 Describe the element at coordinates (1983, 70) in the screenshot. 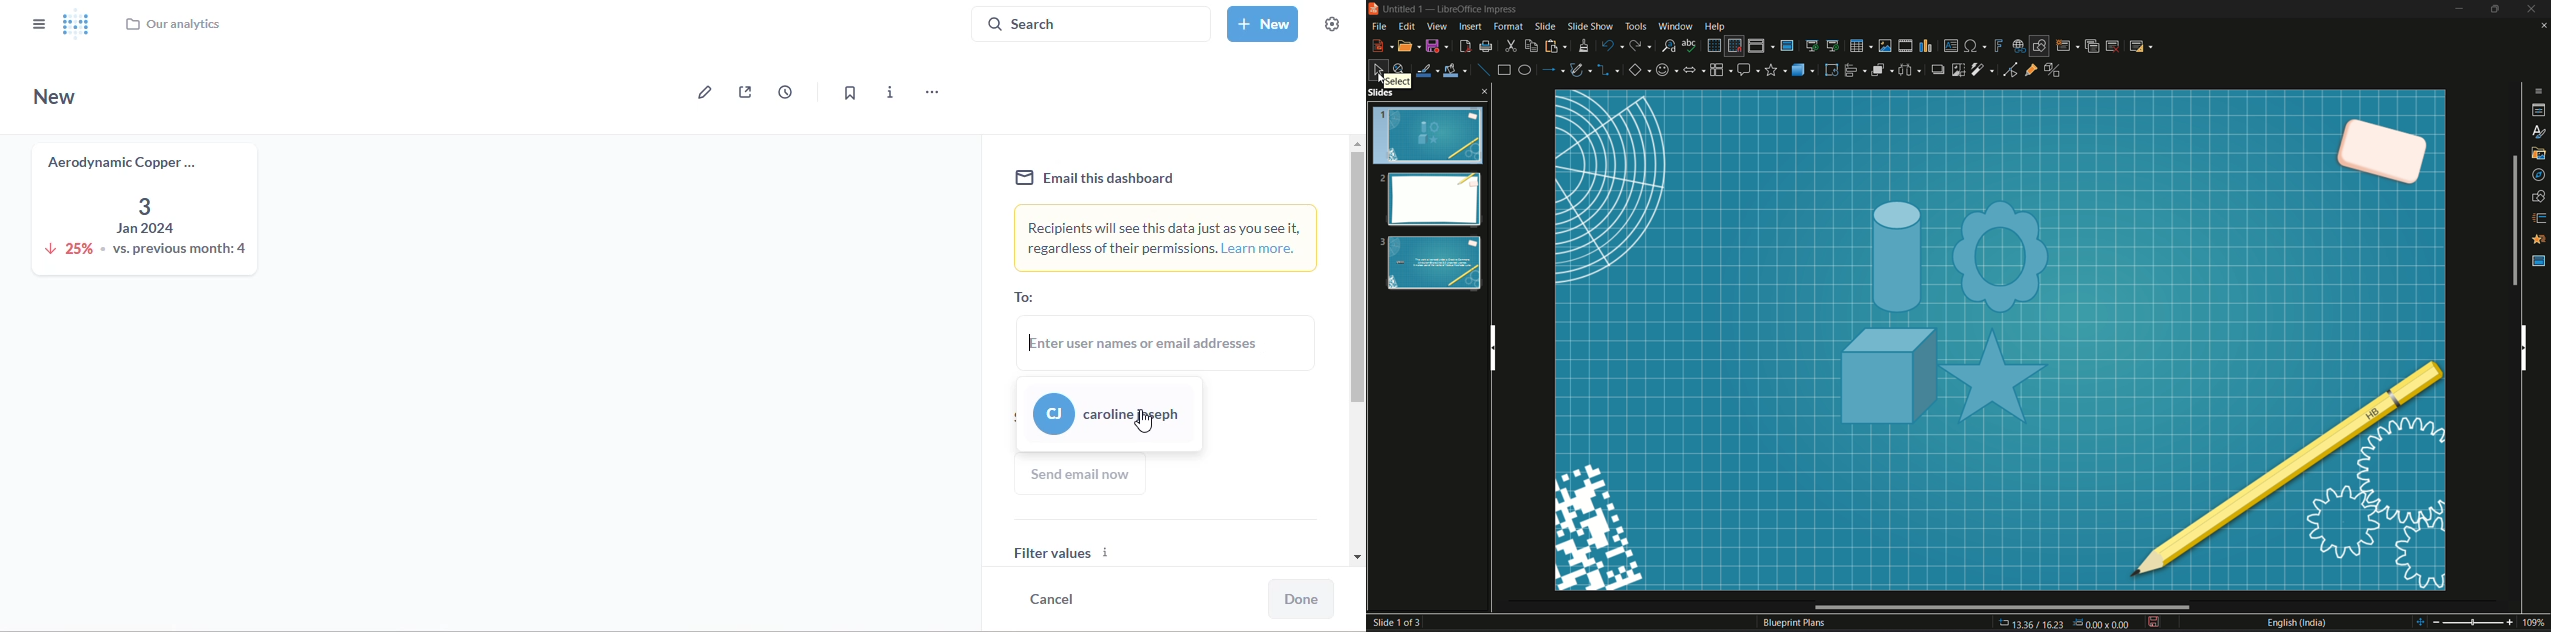

I see `filter` at that location.